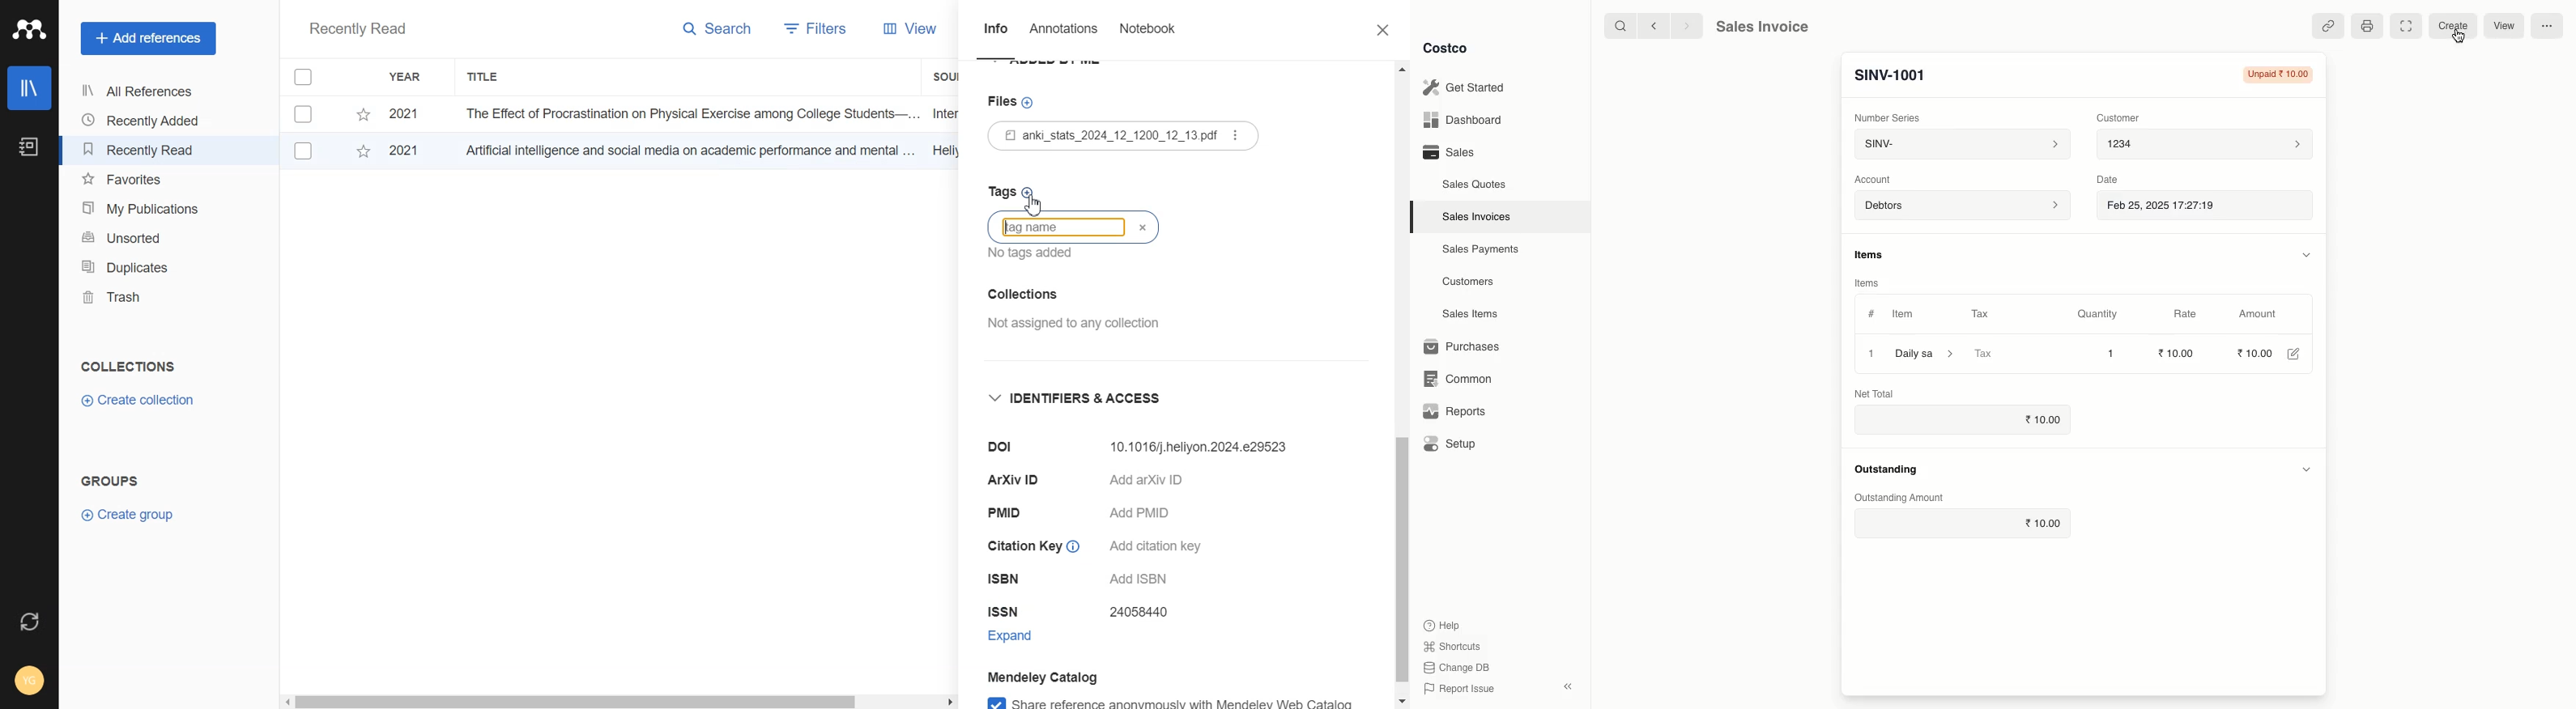 The height and width of the screenshot is (728, 2576). I want to click on Logo, so click(29, 29).